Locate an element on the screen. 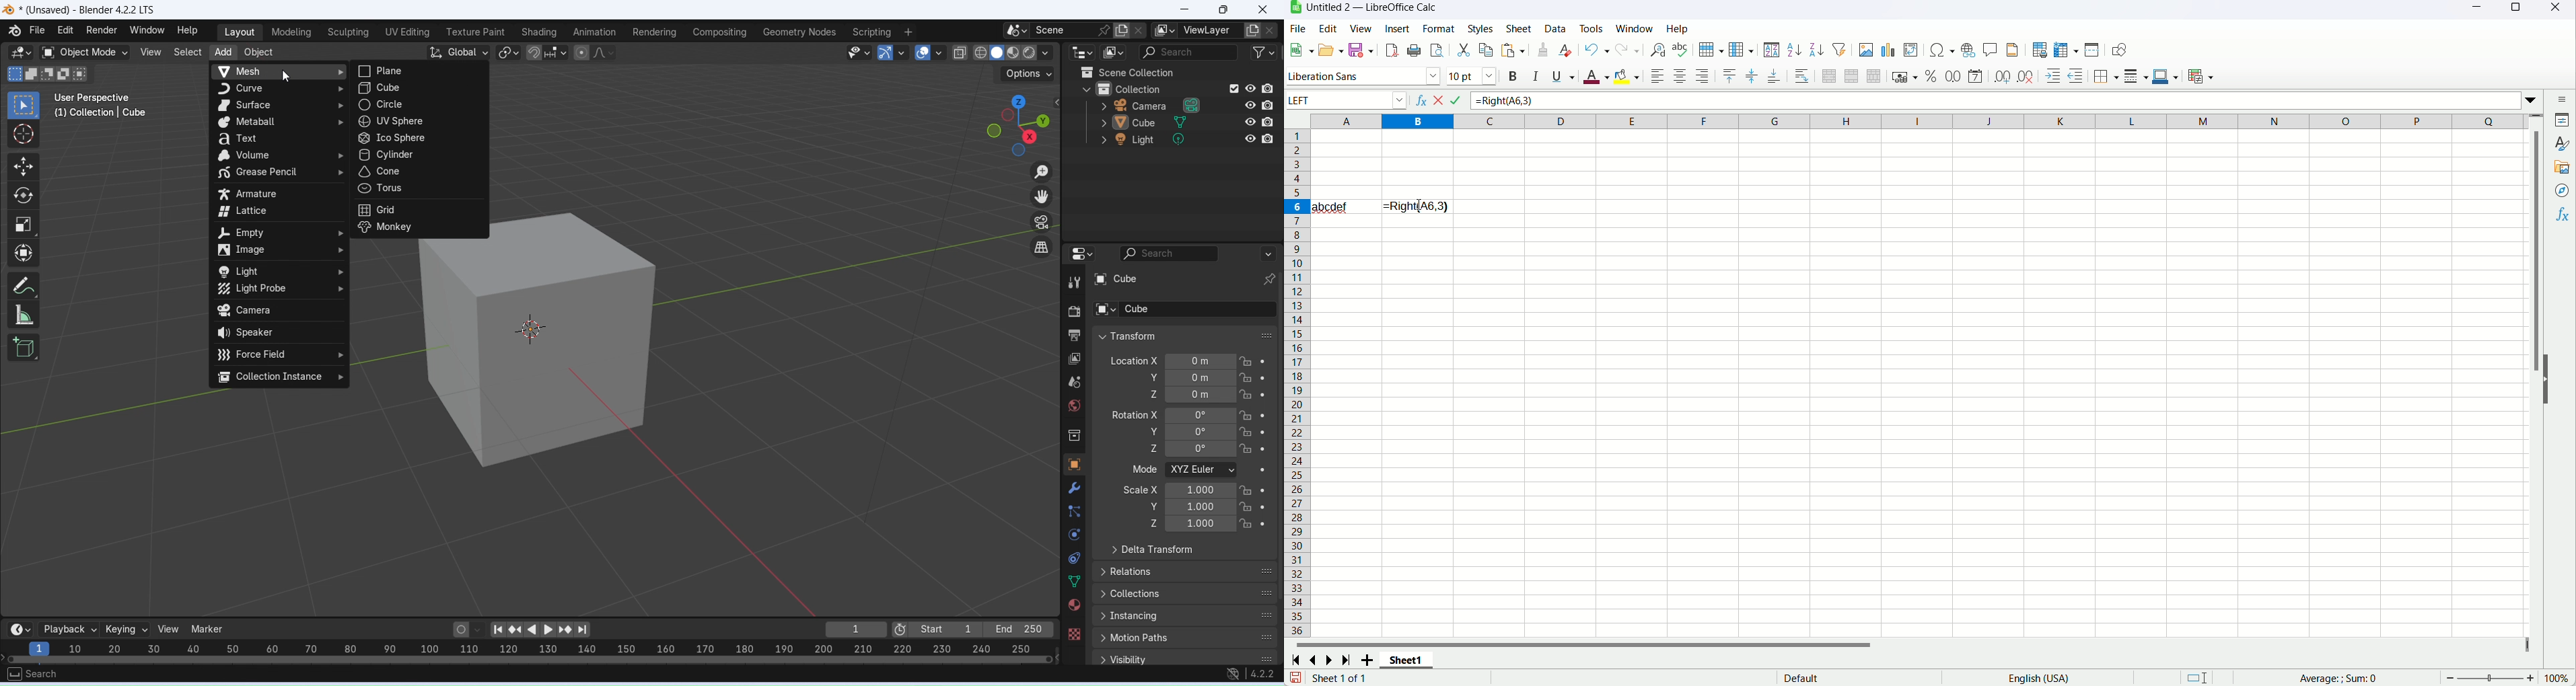 This screenshot has width=2576, height=700. text is located at coordinates (282, 140).